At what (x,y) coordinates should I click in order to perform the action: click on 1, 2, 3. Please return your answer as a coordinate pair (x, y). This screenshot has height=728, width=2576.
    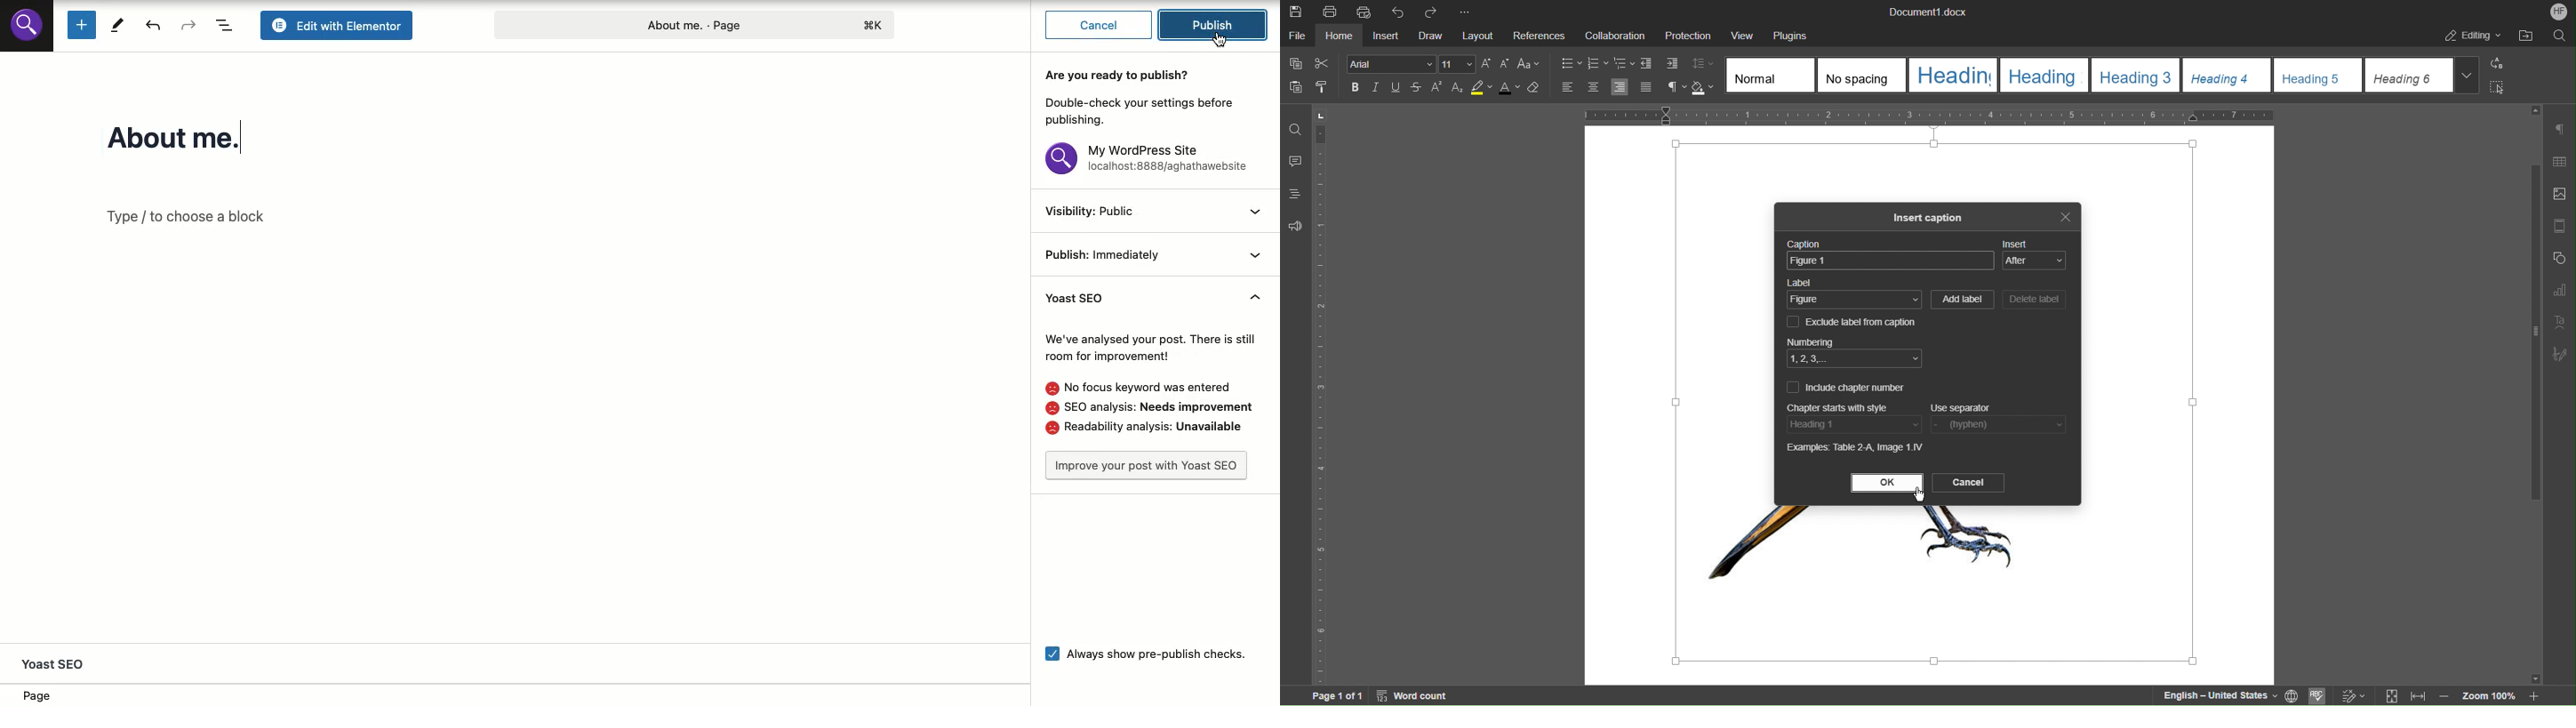
    Looking at the image, I should click on (1855, 358).